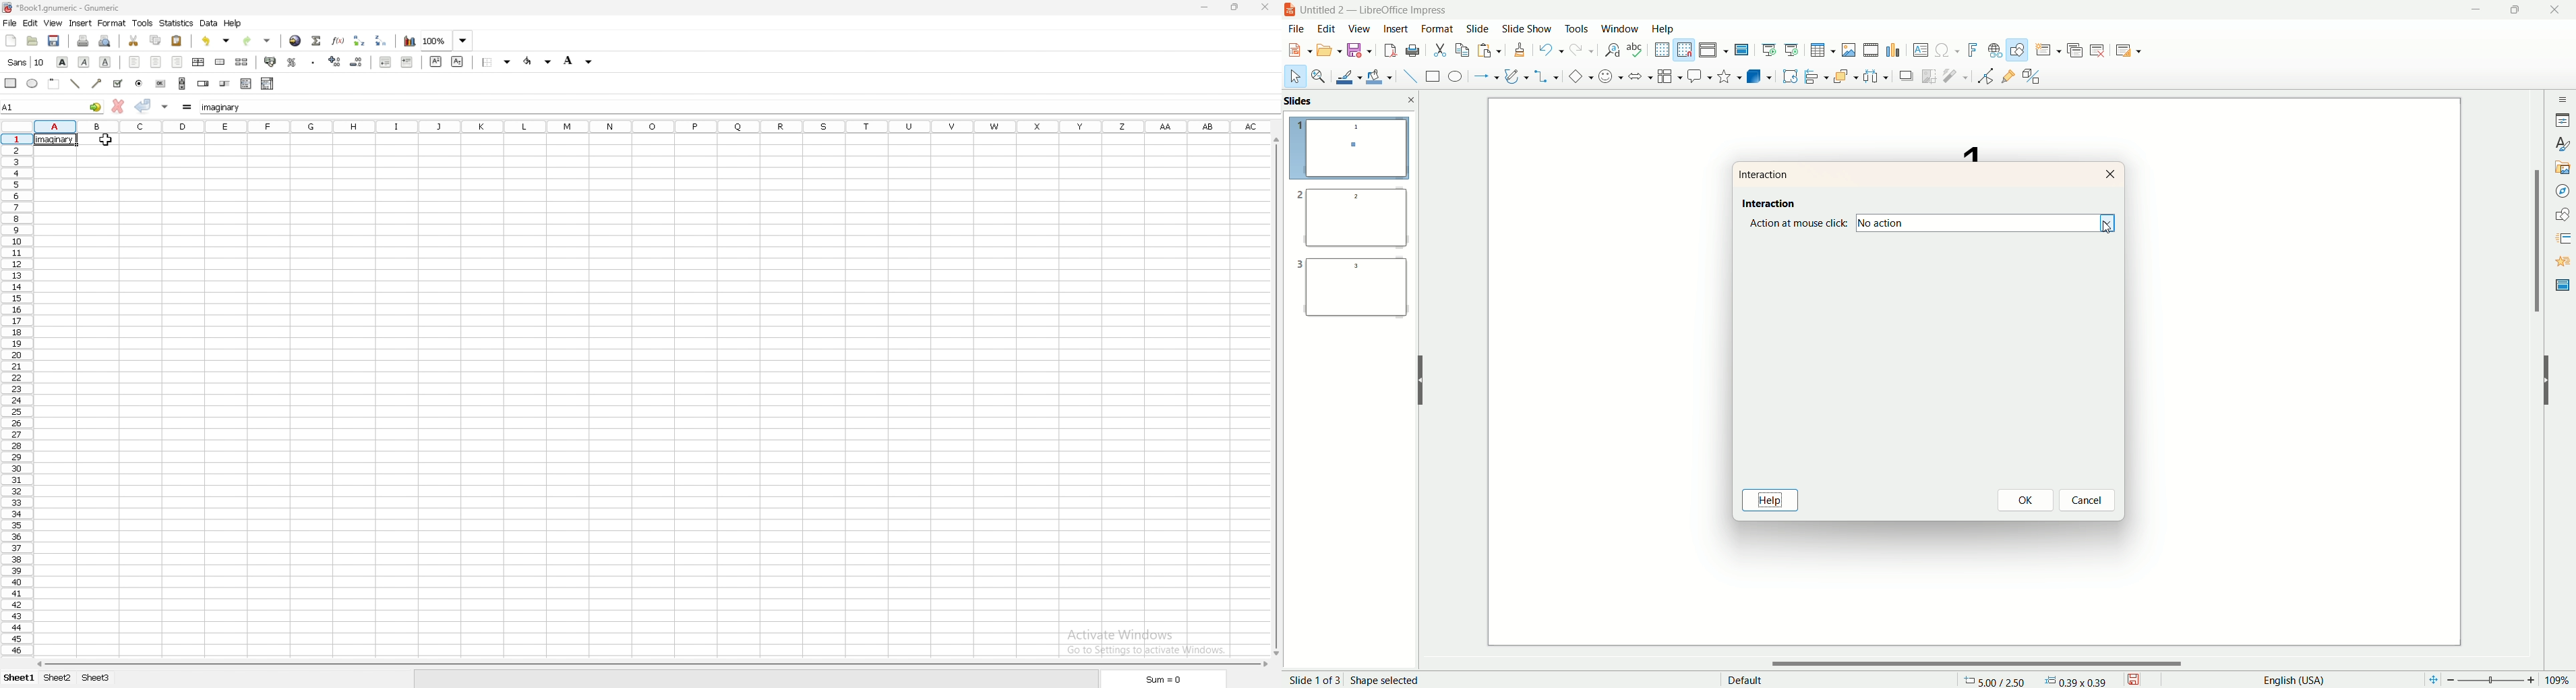 This screenshot has width=2576, height=700. What do you see at coordinates (55, 83) in the screenshot?
I see `frame` at bounding box center [55, 83].